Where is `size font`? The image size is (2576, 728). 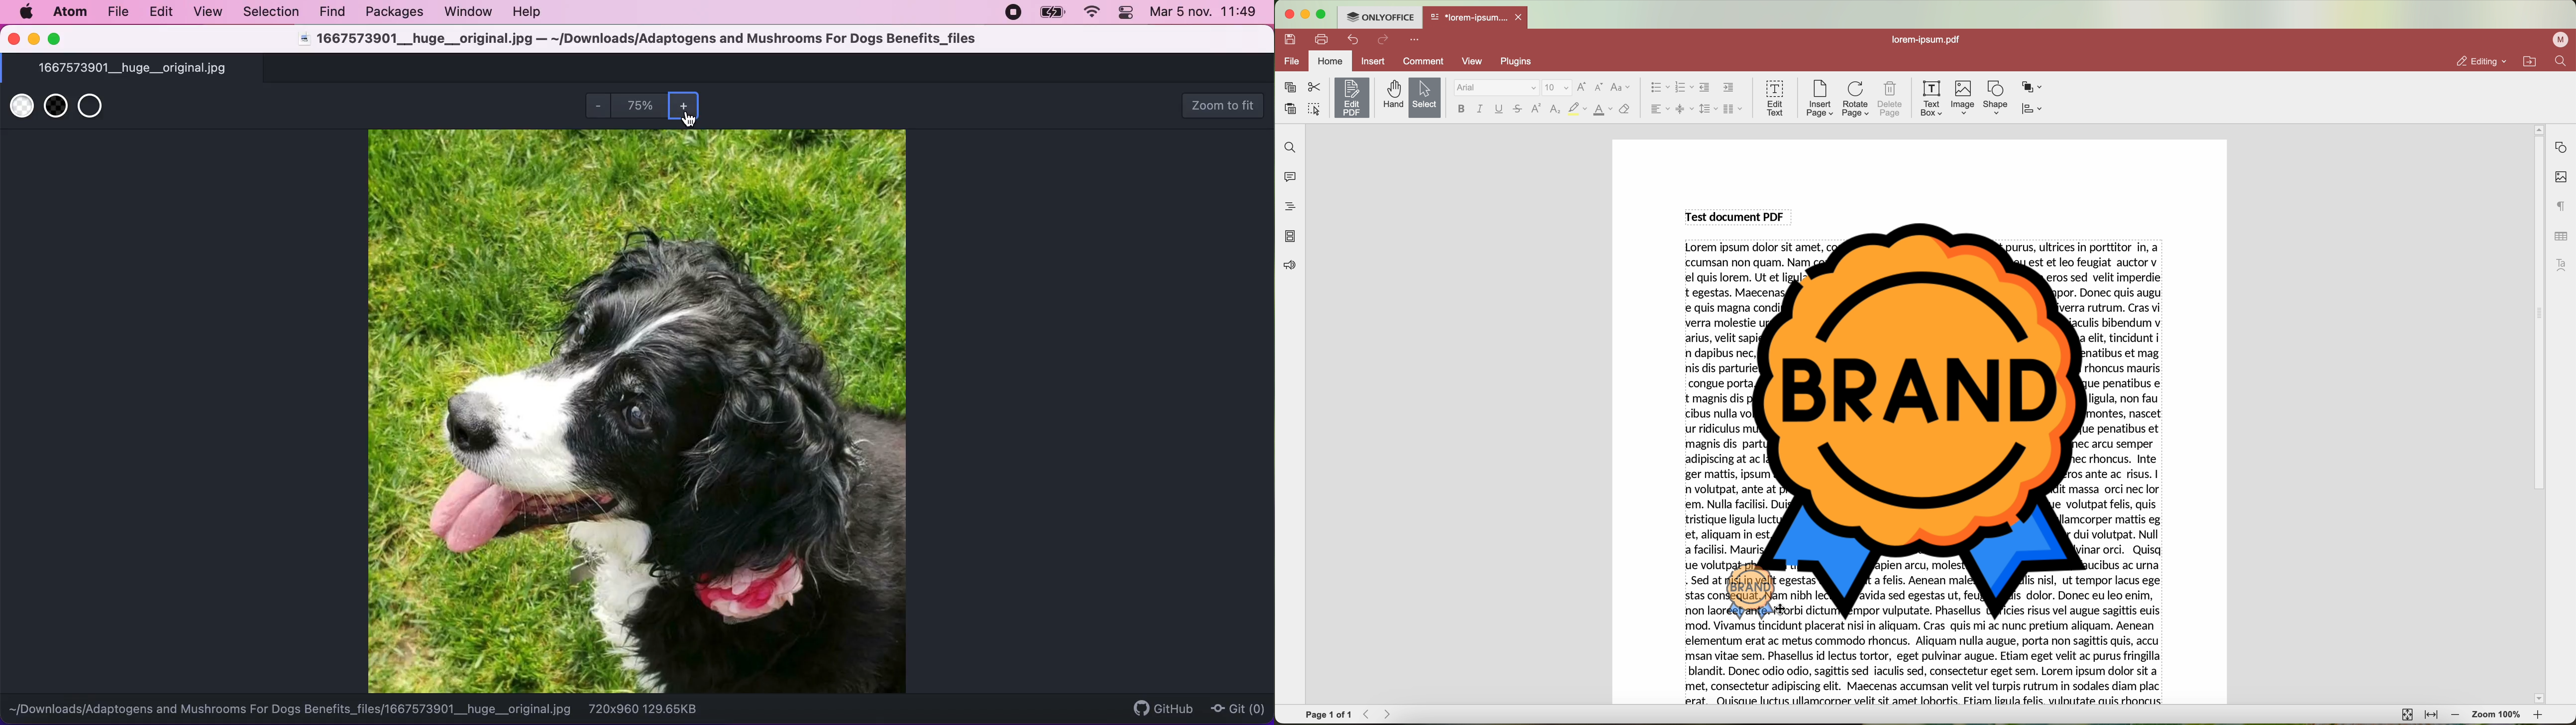
size font is located at coordinates (1557, 88).